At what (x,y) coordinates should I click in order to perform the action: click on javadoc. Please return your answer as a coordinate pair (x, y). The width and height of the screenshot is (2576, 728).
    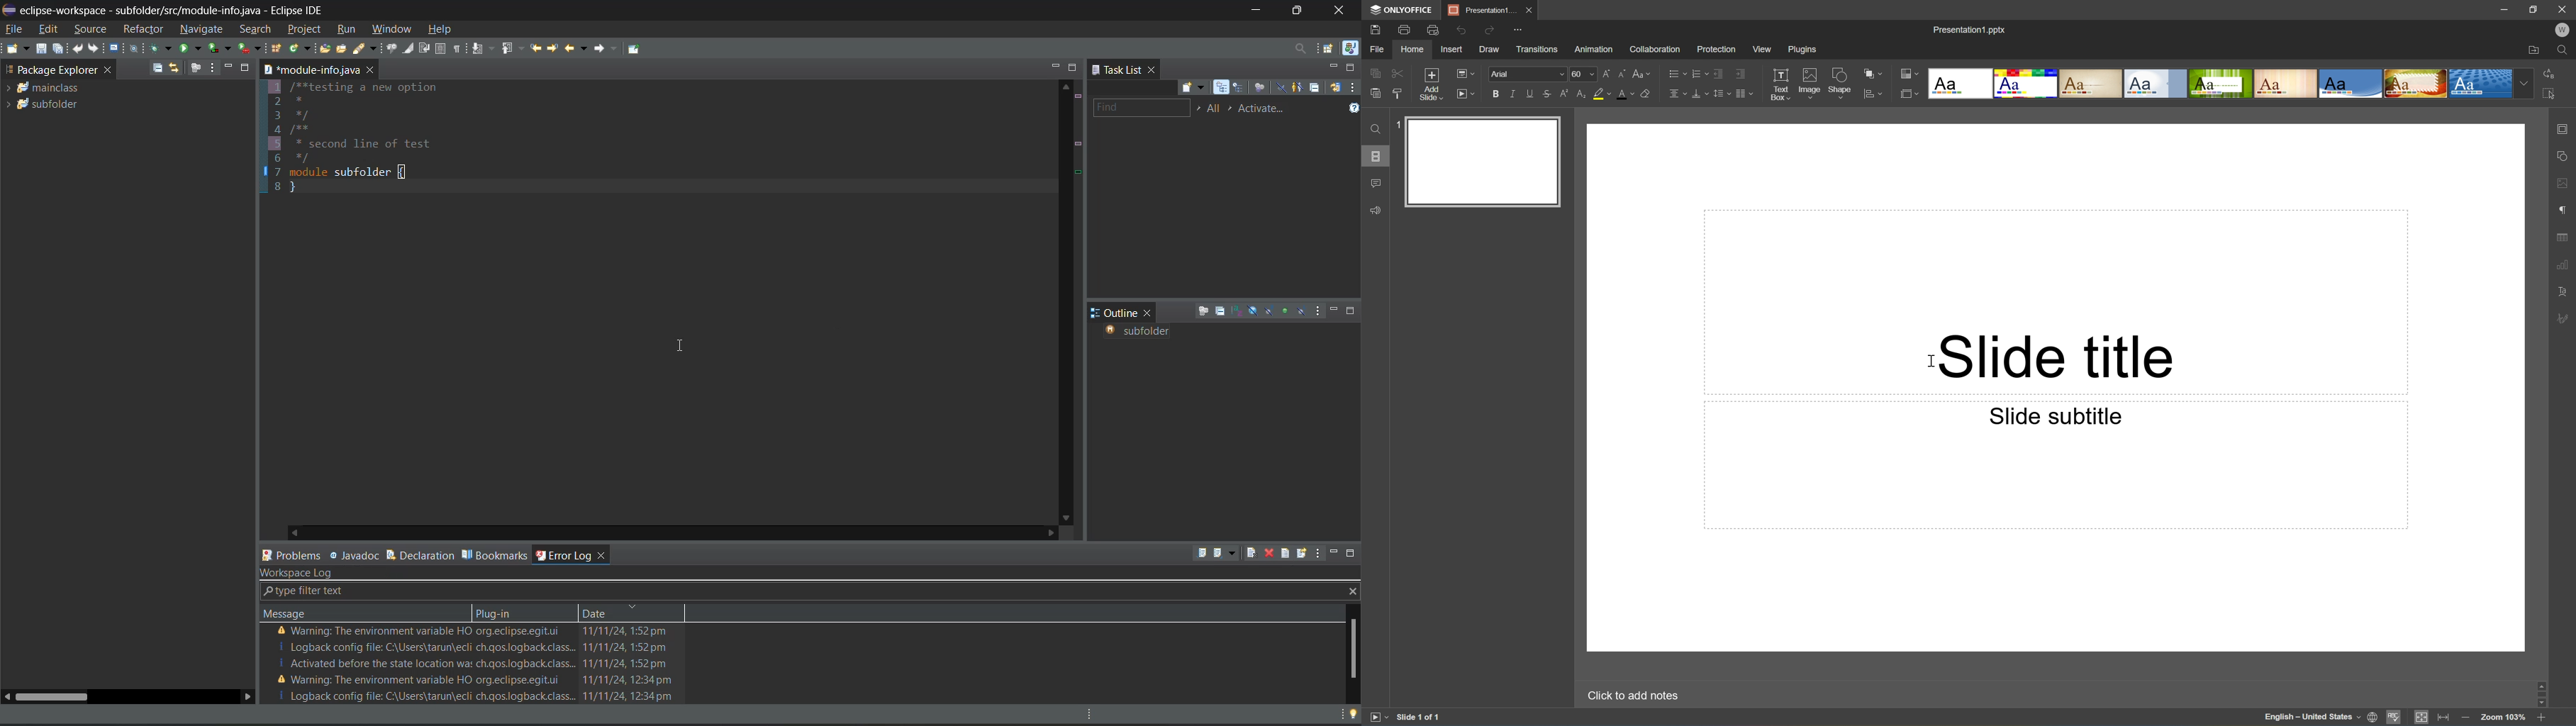
    Looking at the image, I should click on (367, 555).